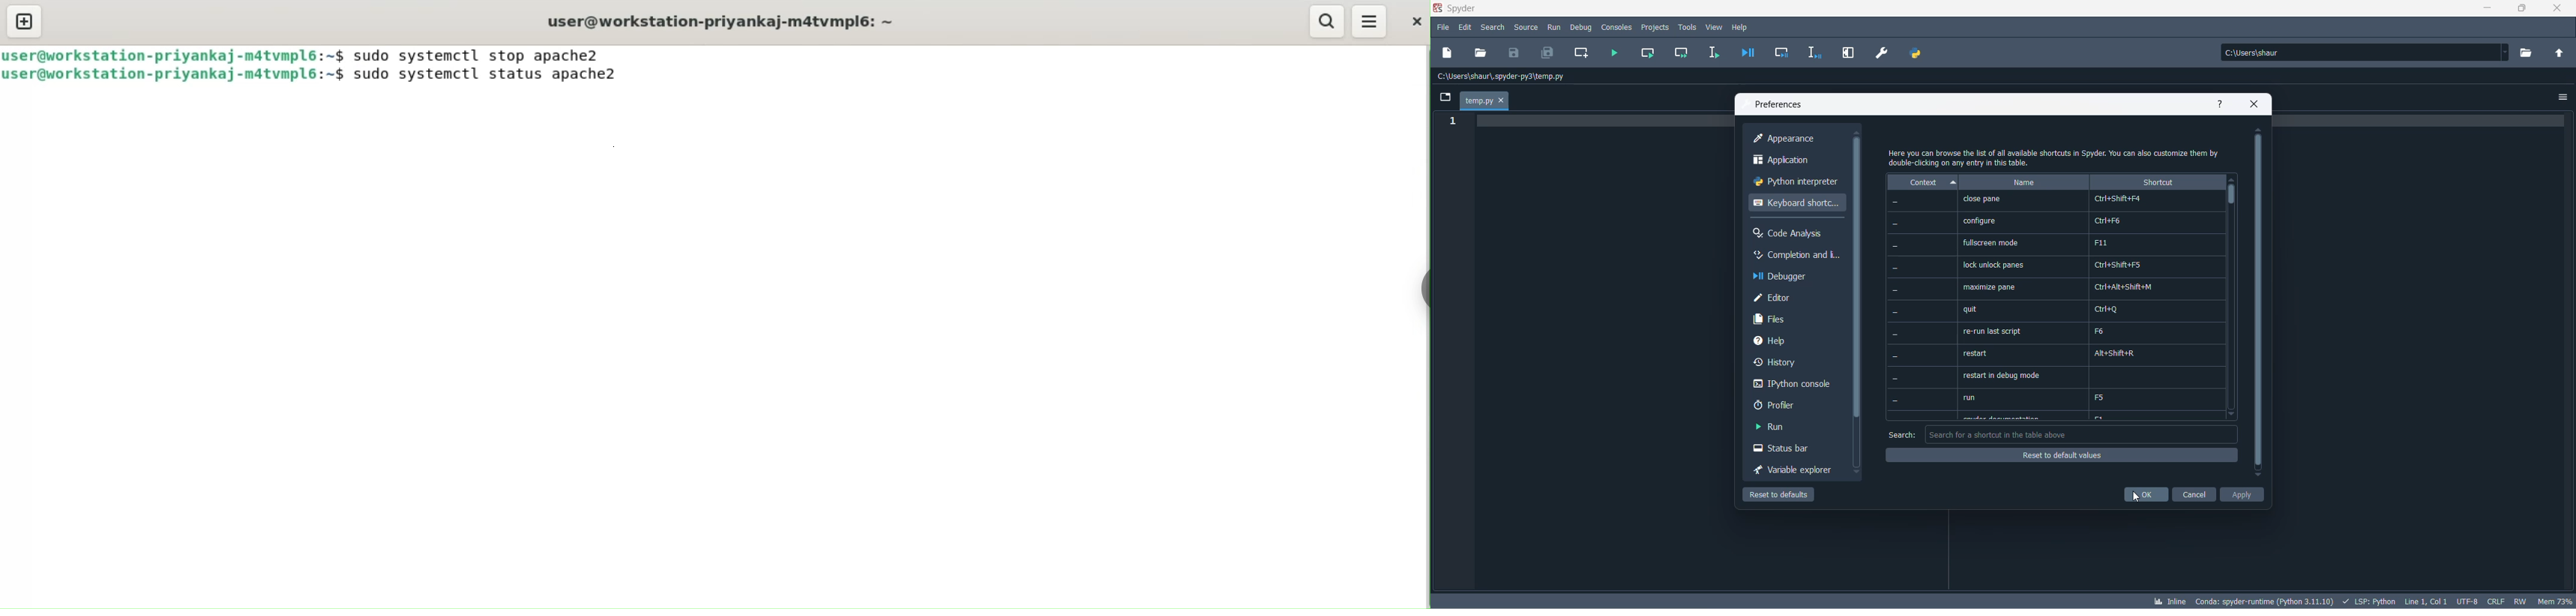 The height and width of the screenshot is (616, 2576). I want to click on debug file, so click(1749, 54).